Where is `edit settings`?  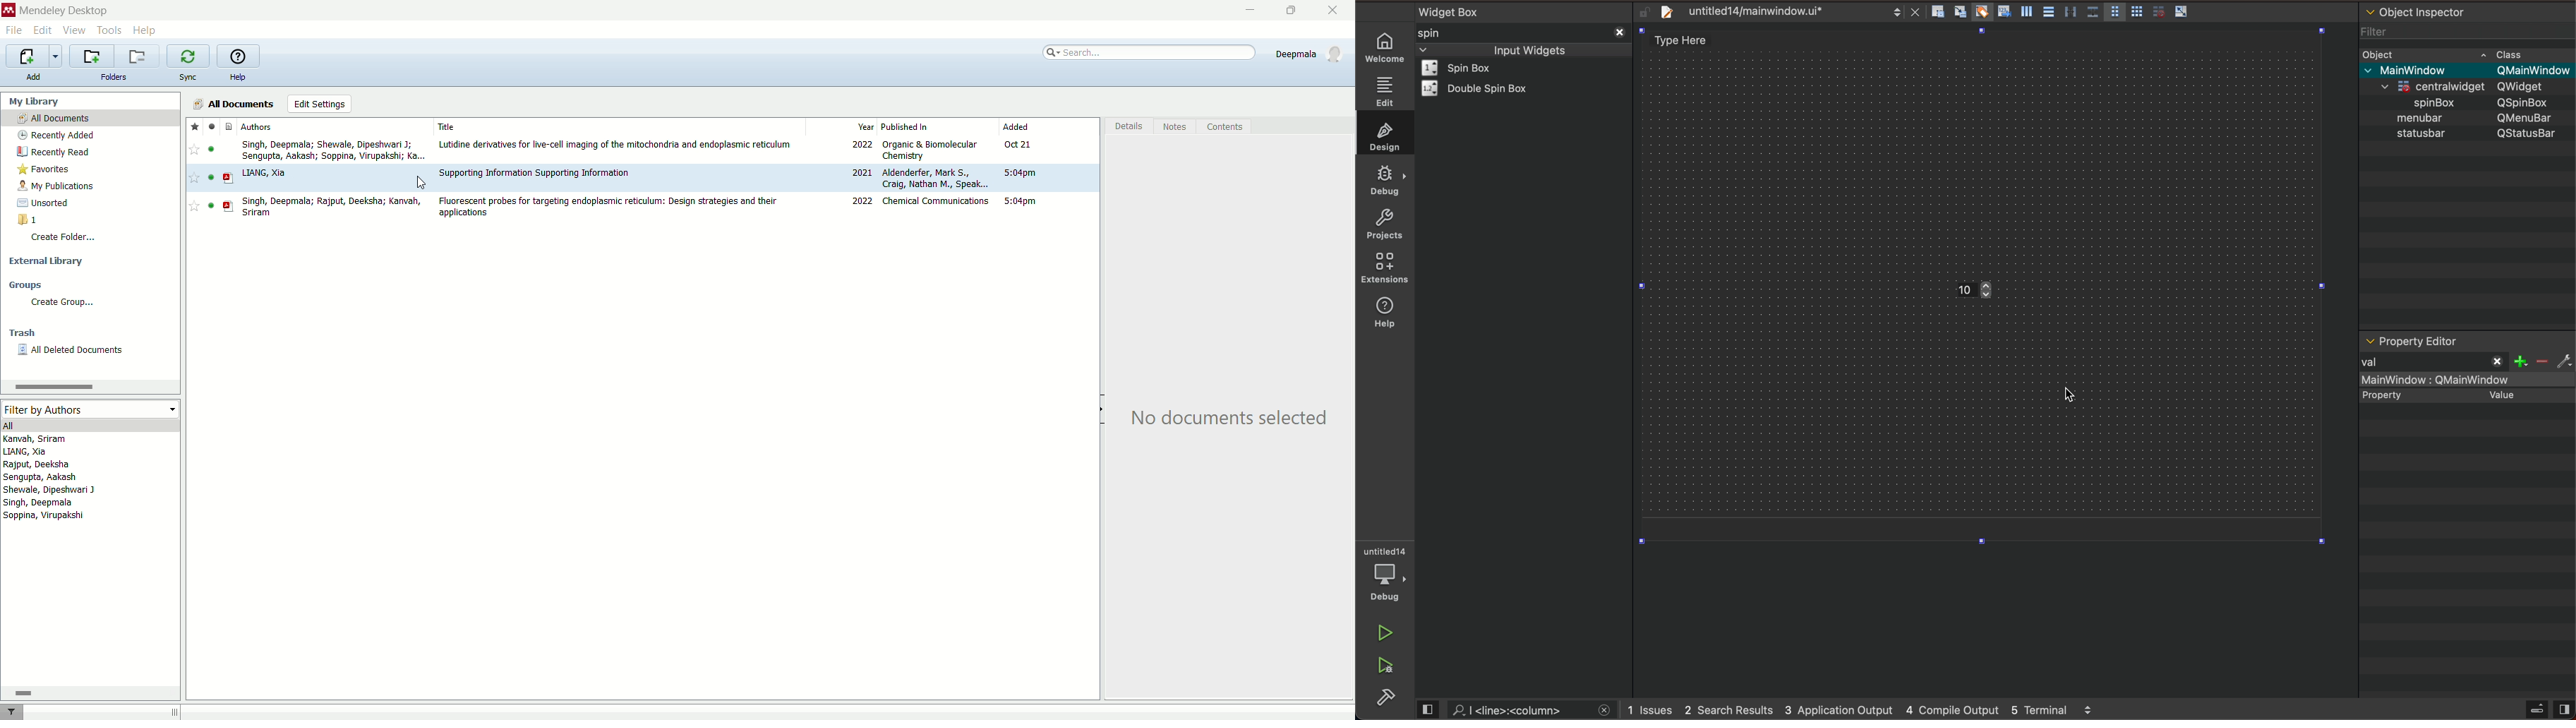
edit settings is located at coordinates (319, 104).